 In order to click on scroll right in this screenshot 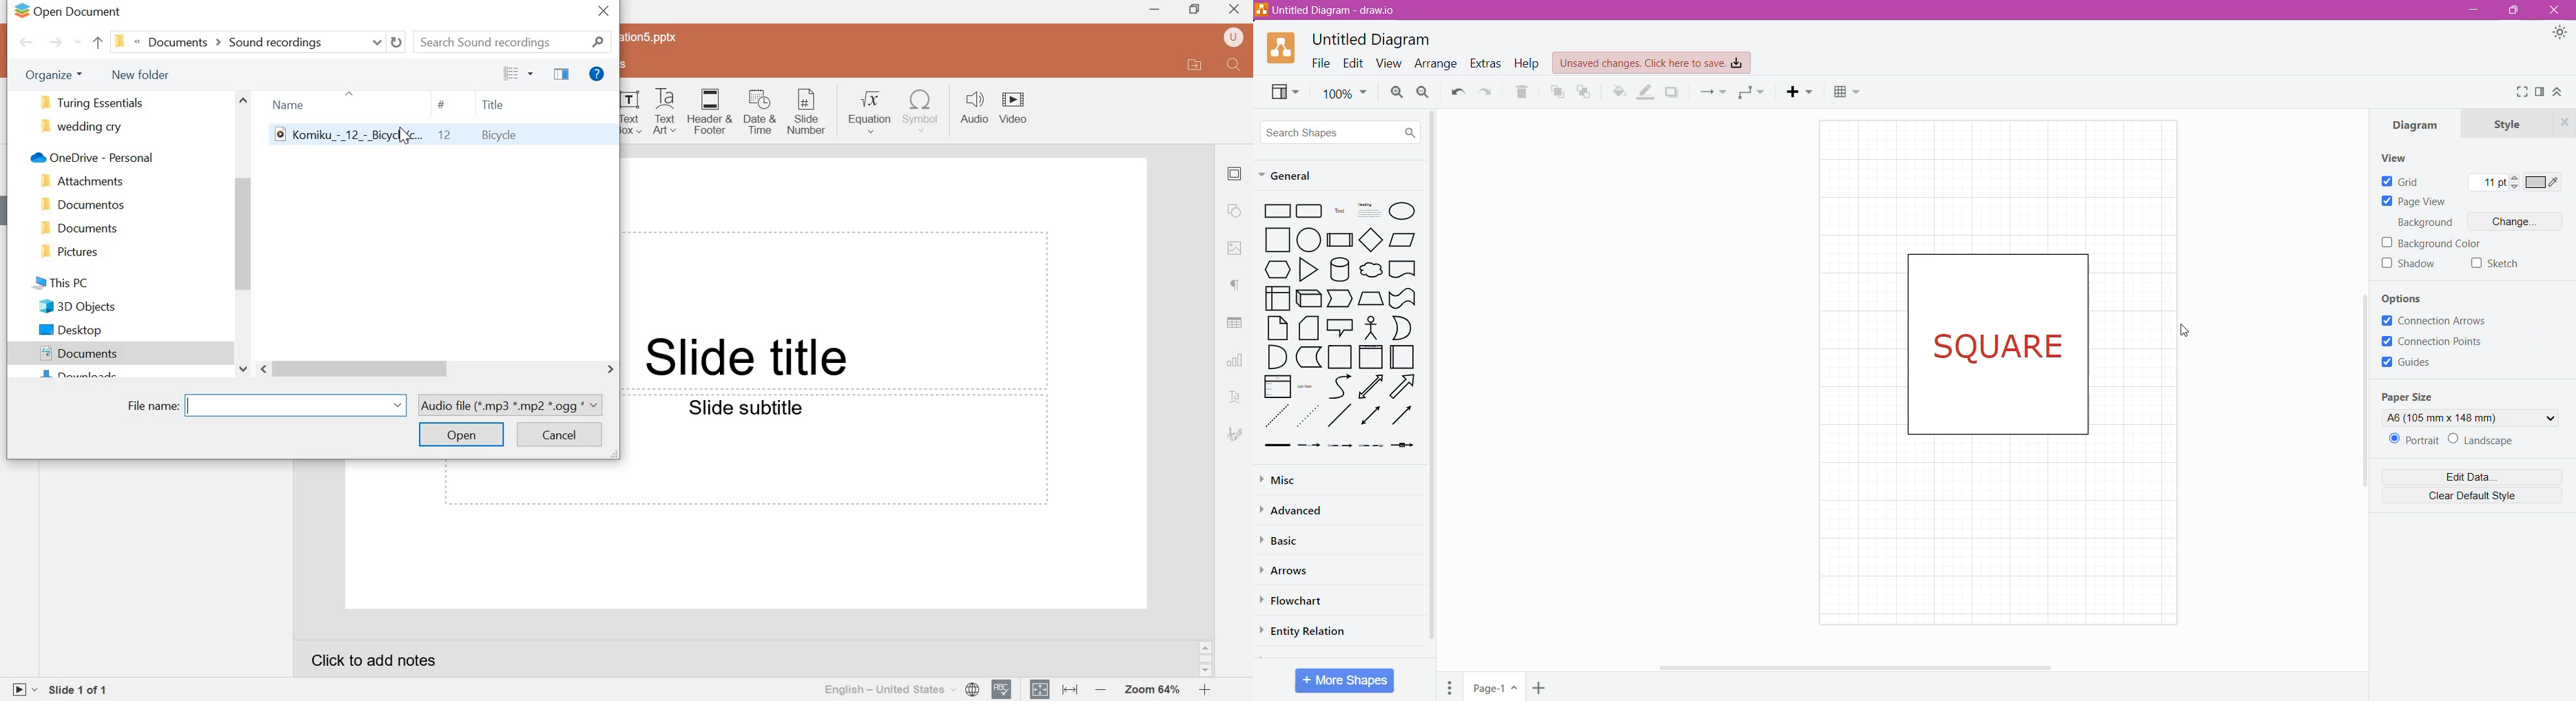, I will do `click(605, 369)`.